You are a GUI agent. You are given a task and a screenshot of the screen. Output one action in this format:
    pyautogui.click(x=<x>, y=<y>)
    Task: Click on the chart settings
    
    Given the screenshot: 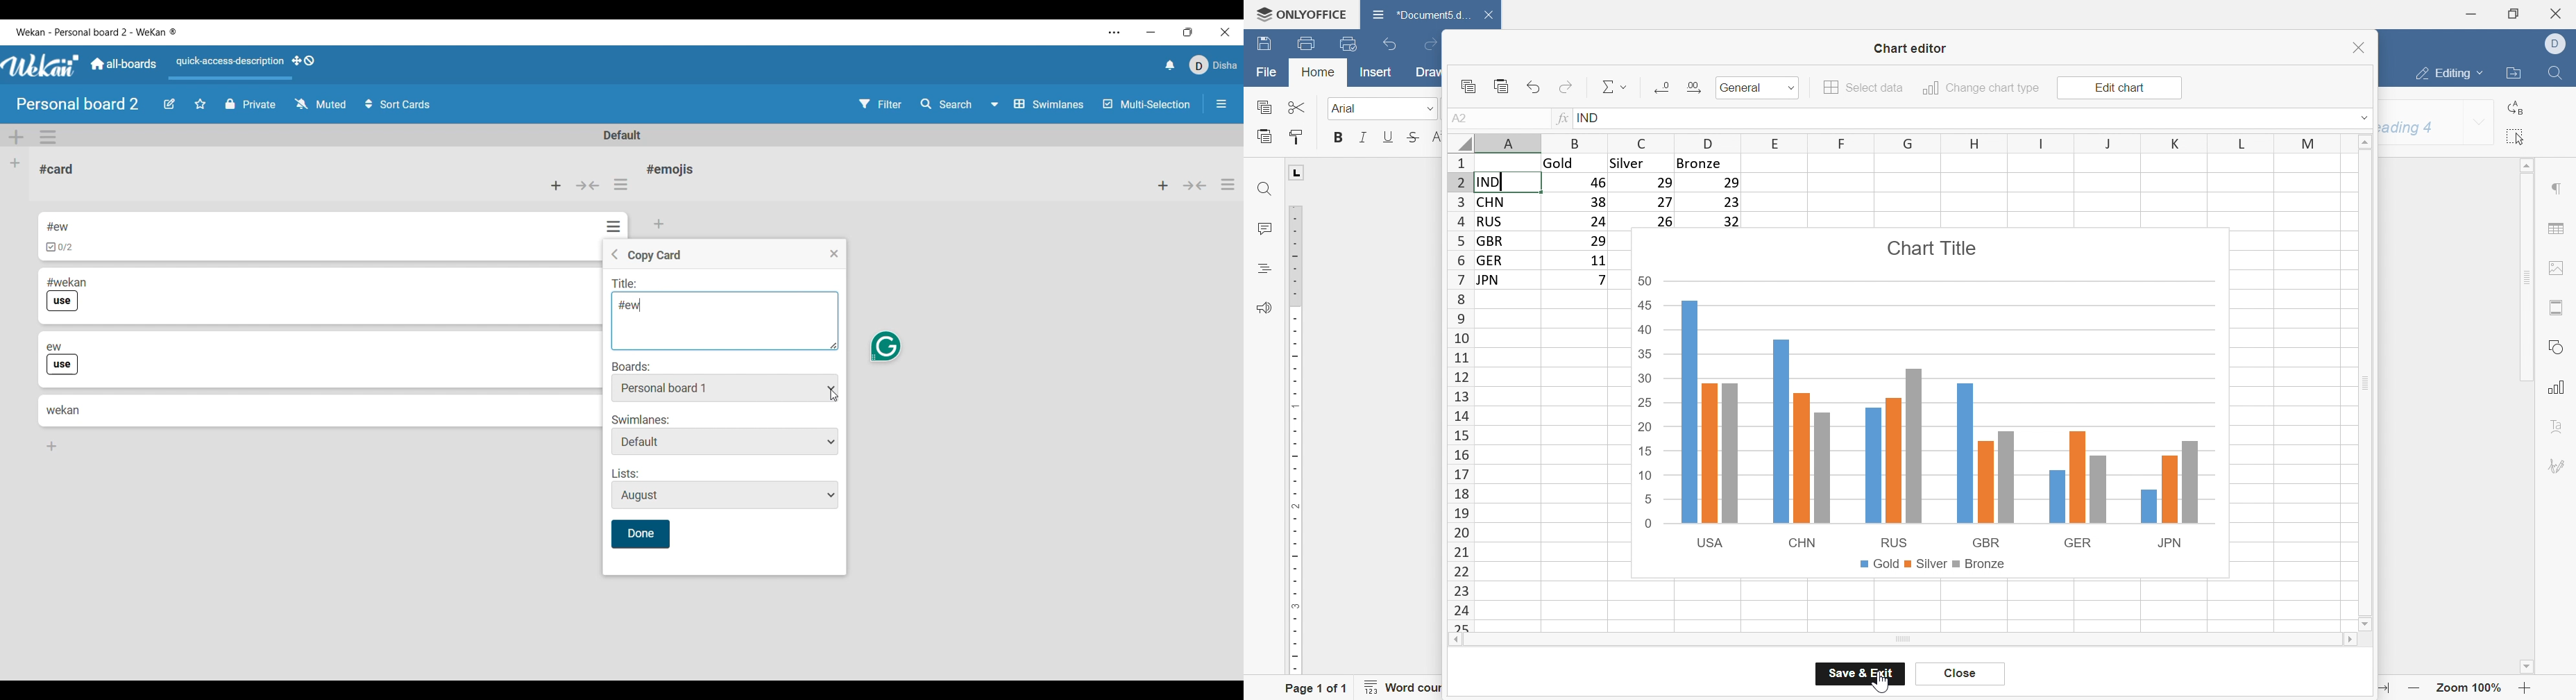 What is the action you would take?
    pyautogui.click(x=2558, y=388)
    